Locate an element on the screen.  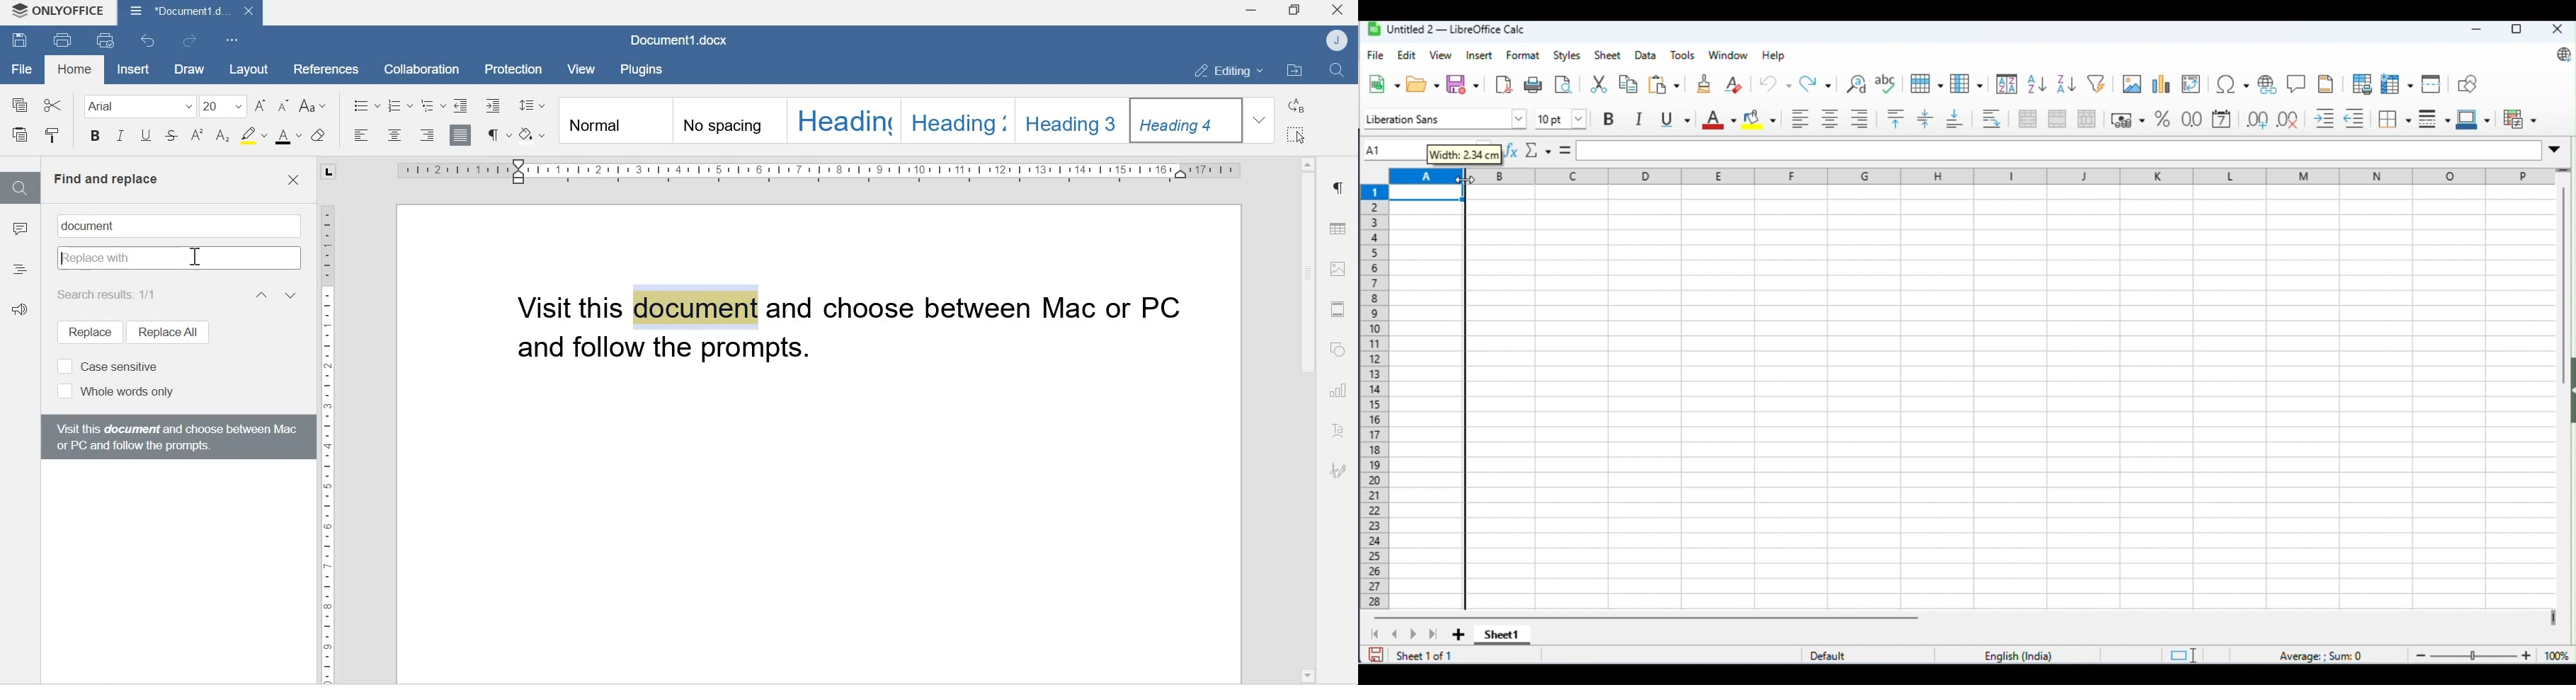
Minimize is located at coordinates (1250, 12).